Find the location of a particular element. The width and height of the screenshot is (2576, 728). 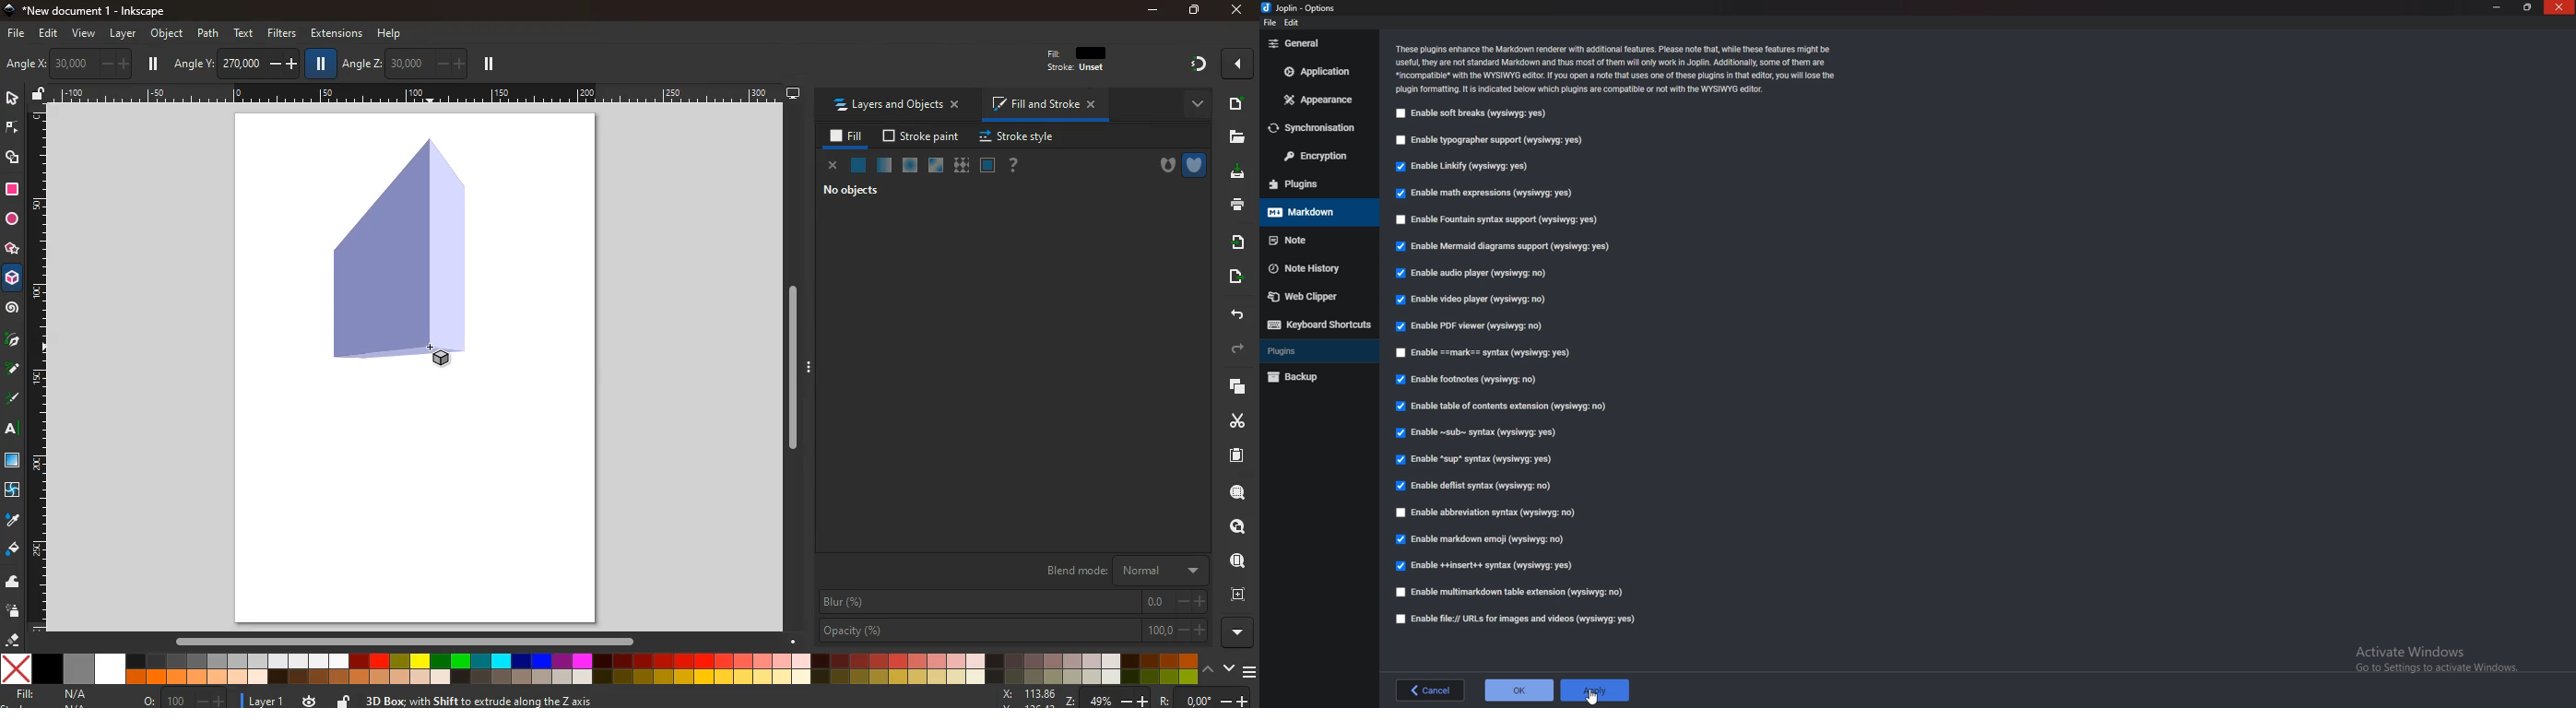

options is located at coordinates (1305, 8).